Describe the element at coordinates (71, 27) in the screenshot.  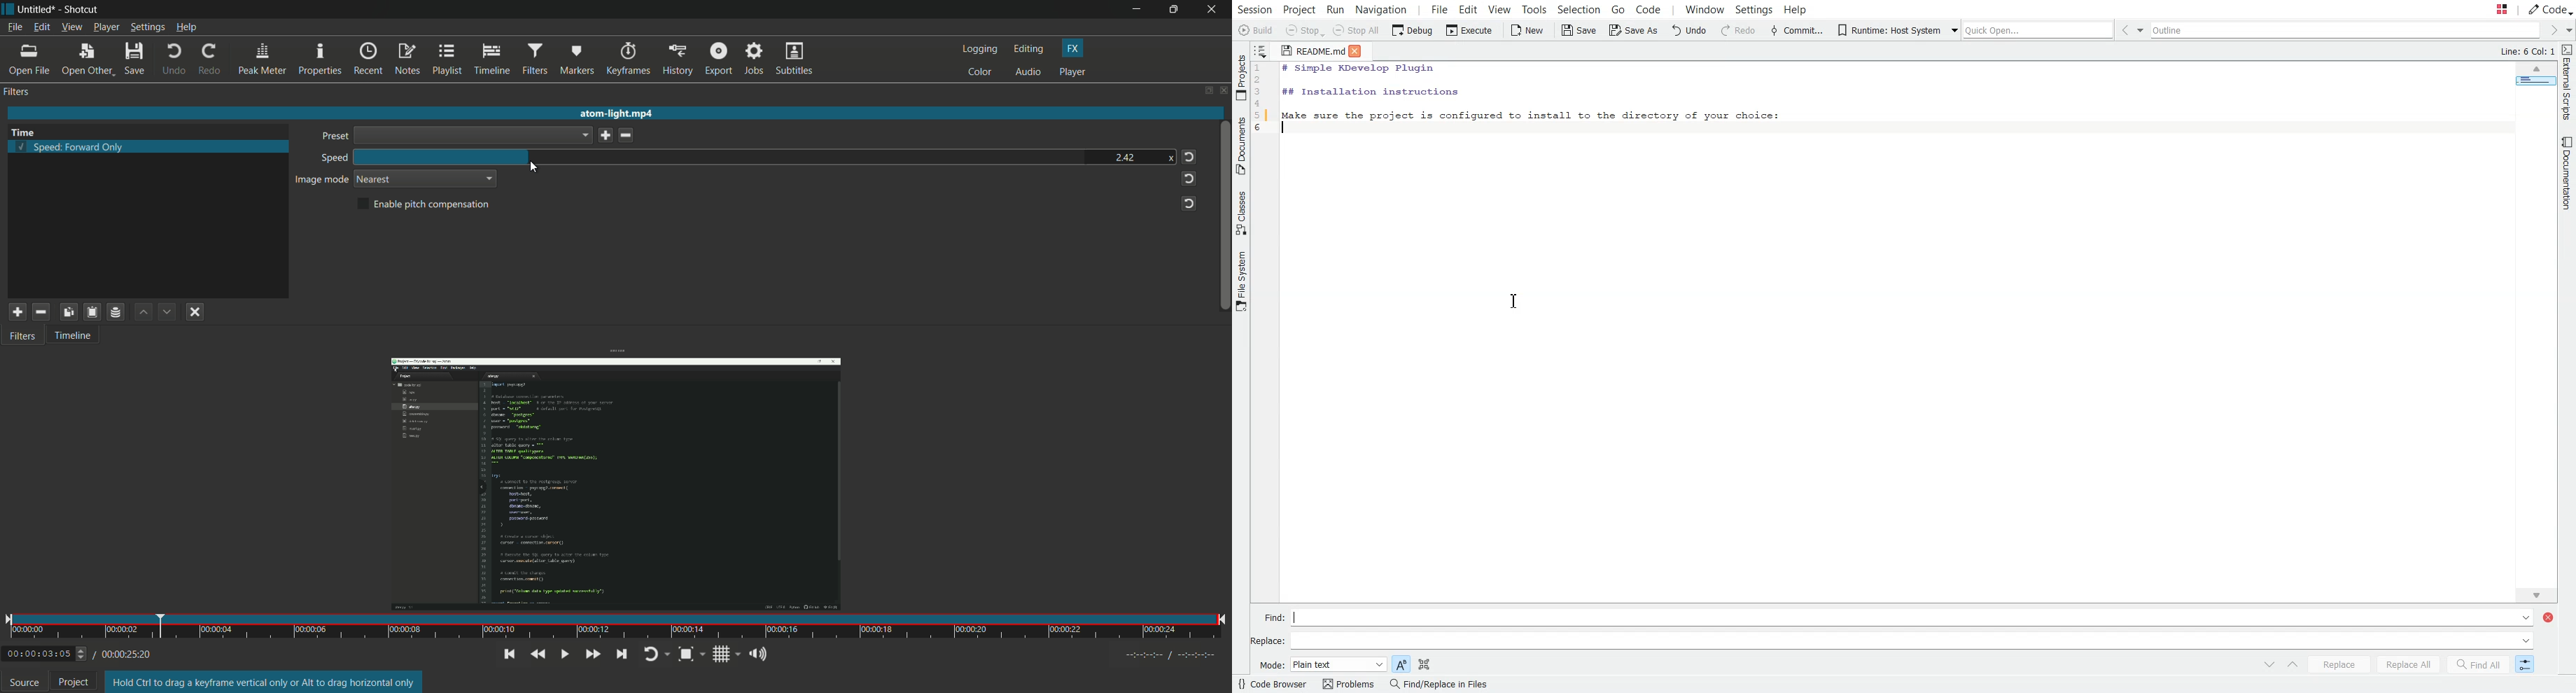
I see `view menu` at that location.